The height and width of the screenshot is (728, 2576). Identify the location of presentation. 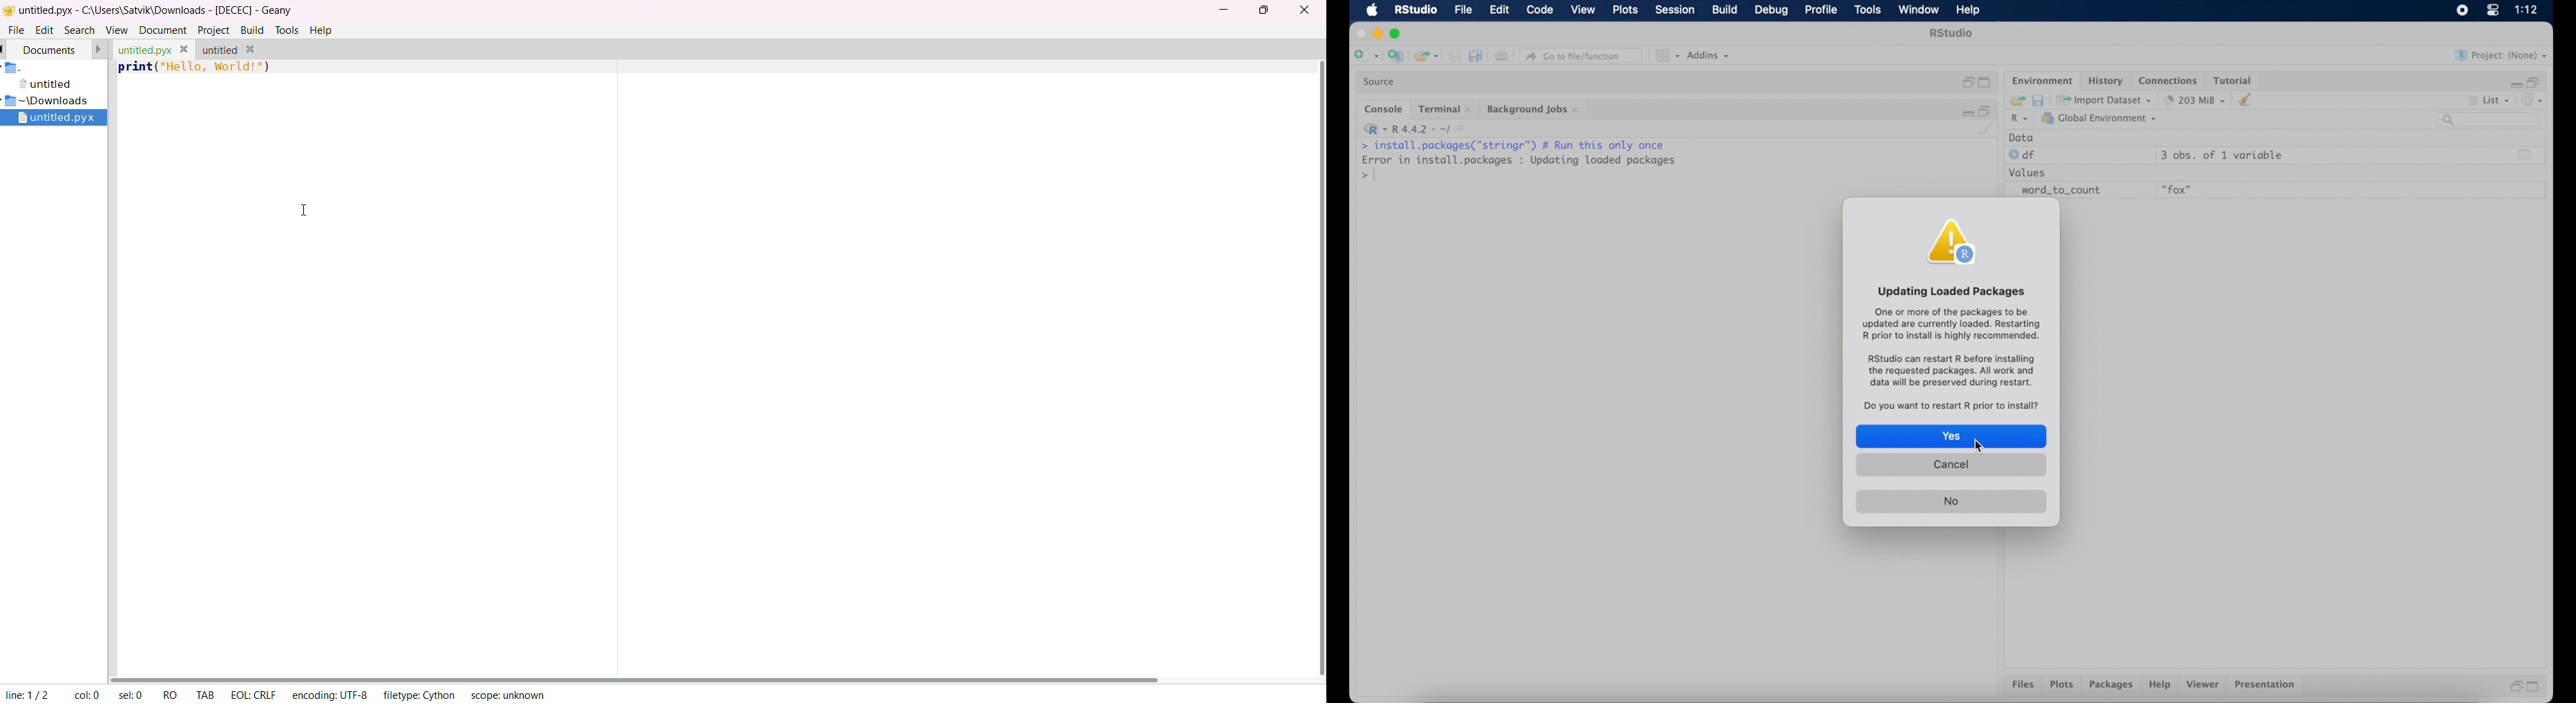
(2267, 686).